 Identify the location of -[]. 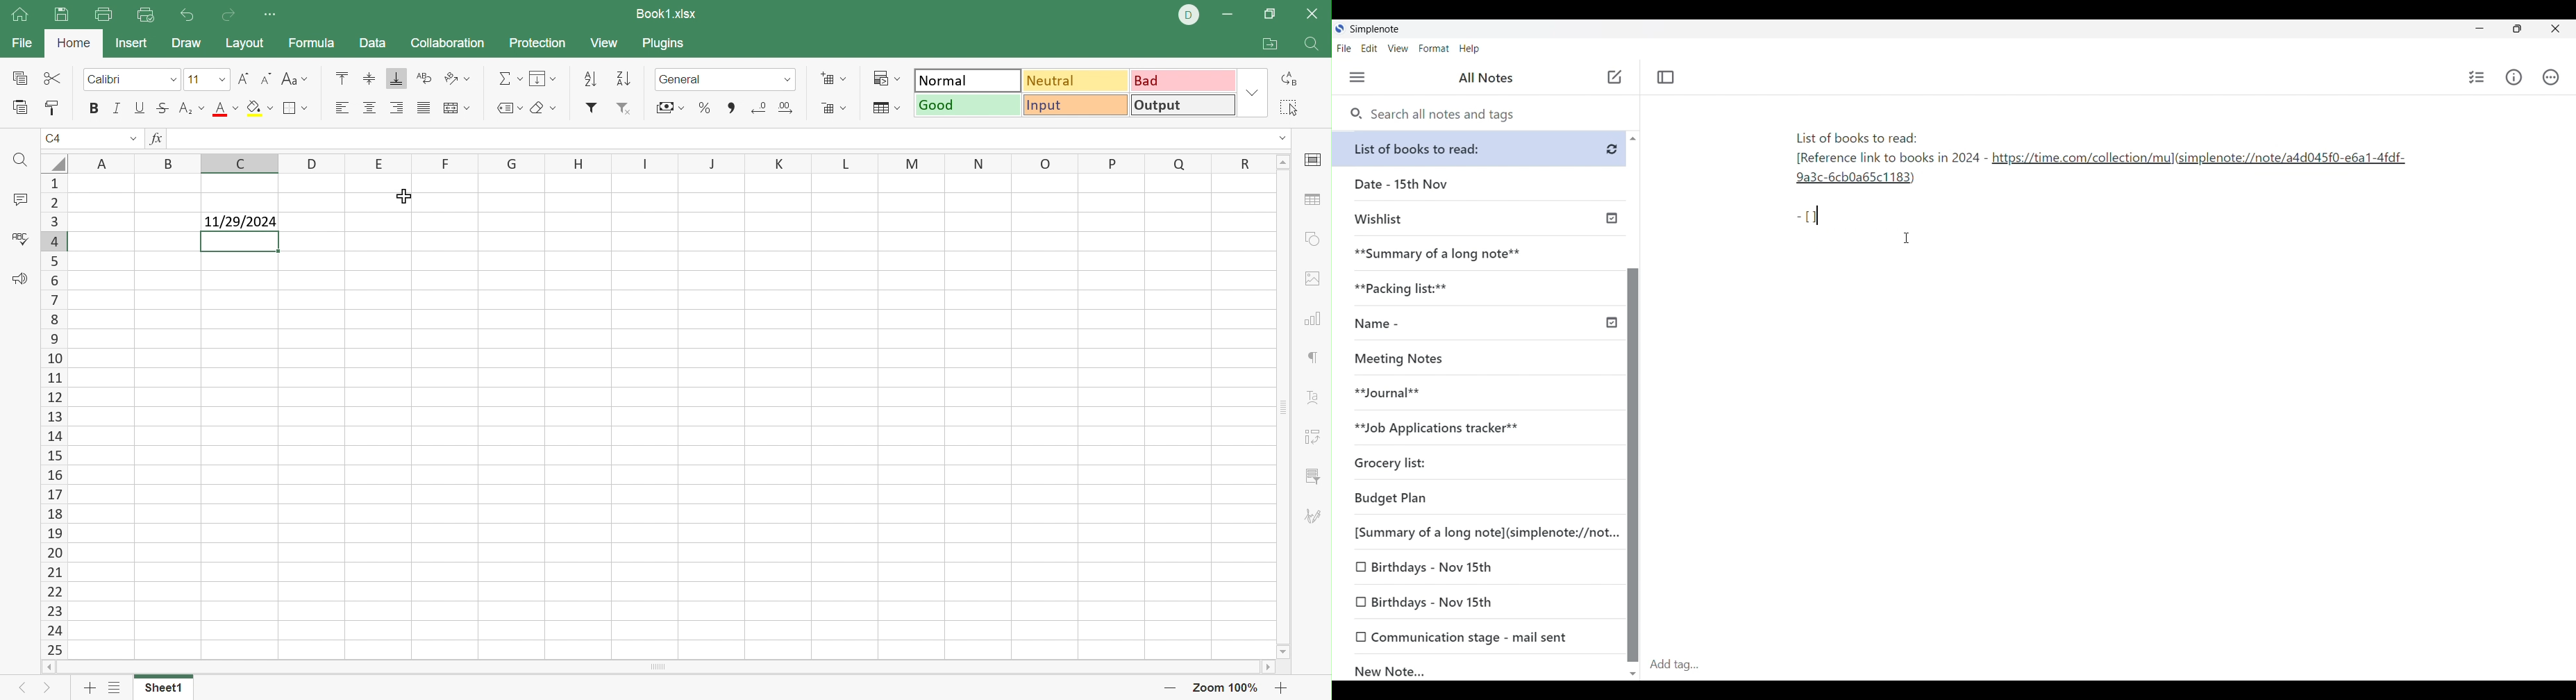
(1814, 215).